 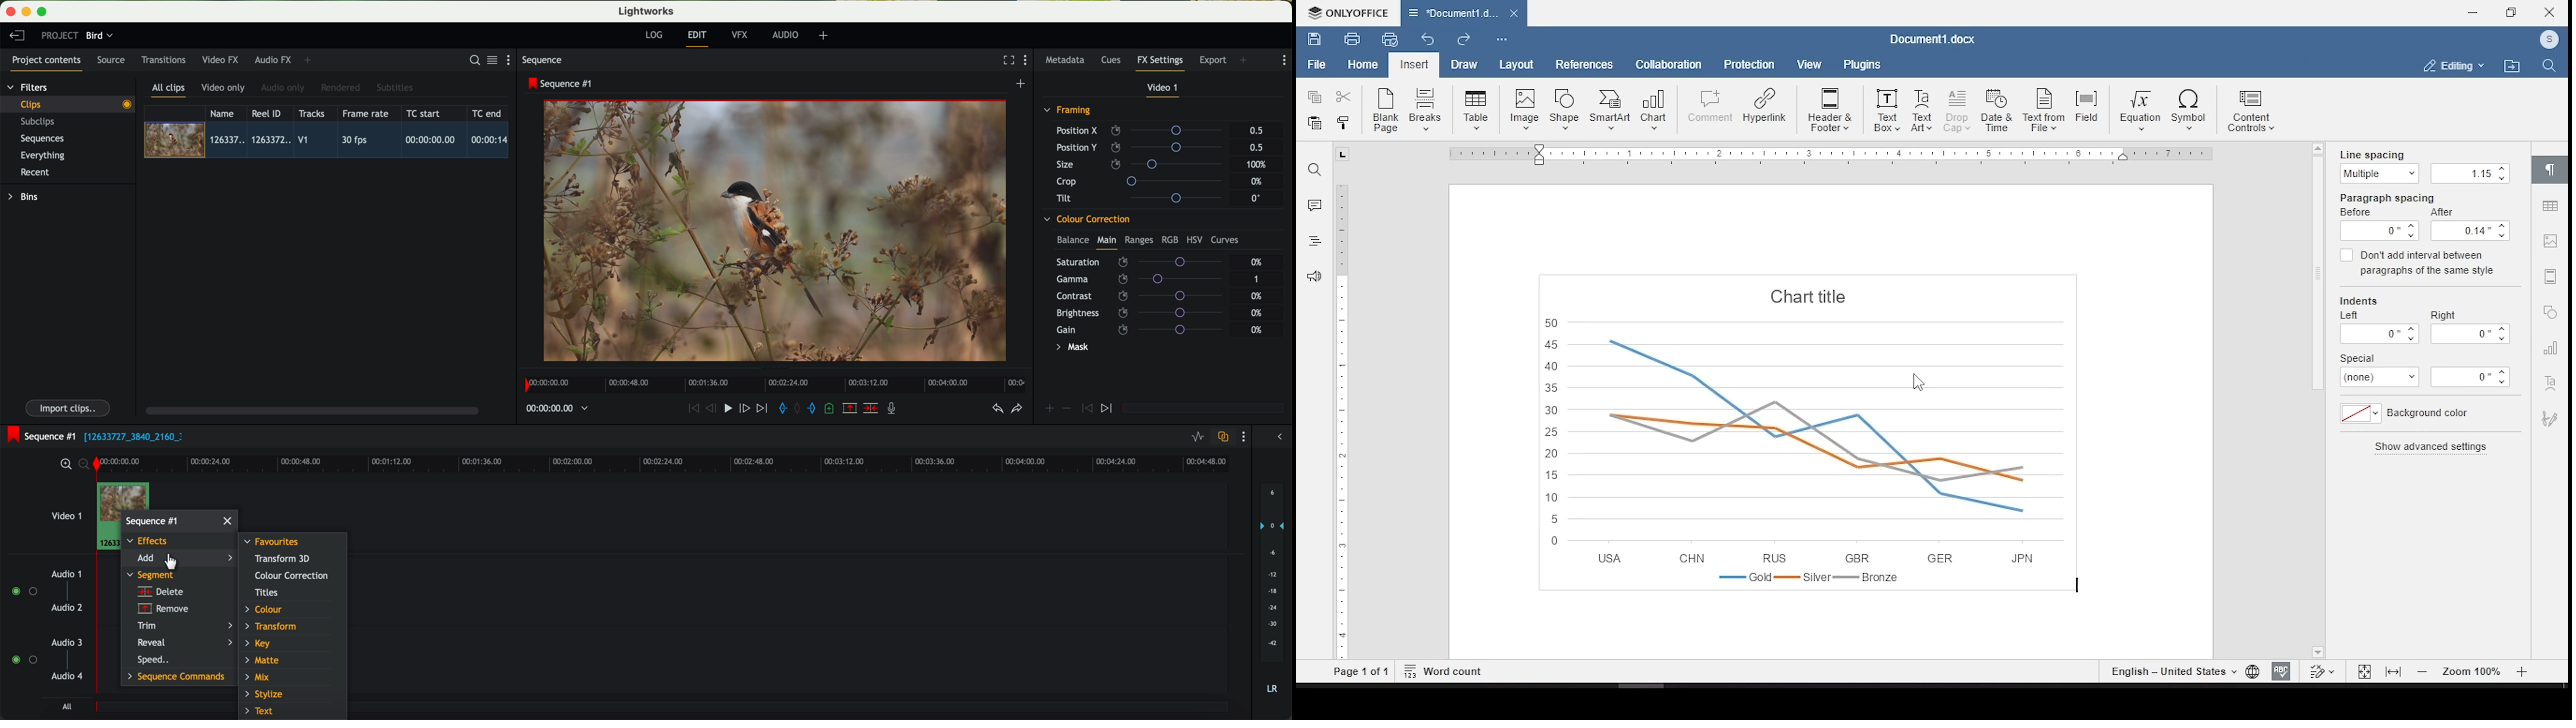 What do you see at coordinates (1807, 430) in the screenshot?
I see `chart` at bounding box center [1807, 430].